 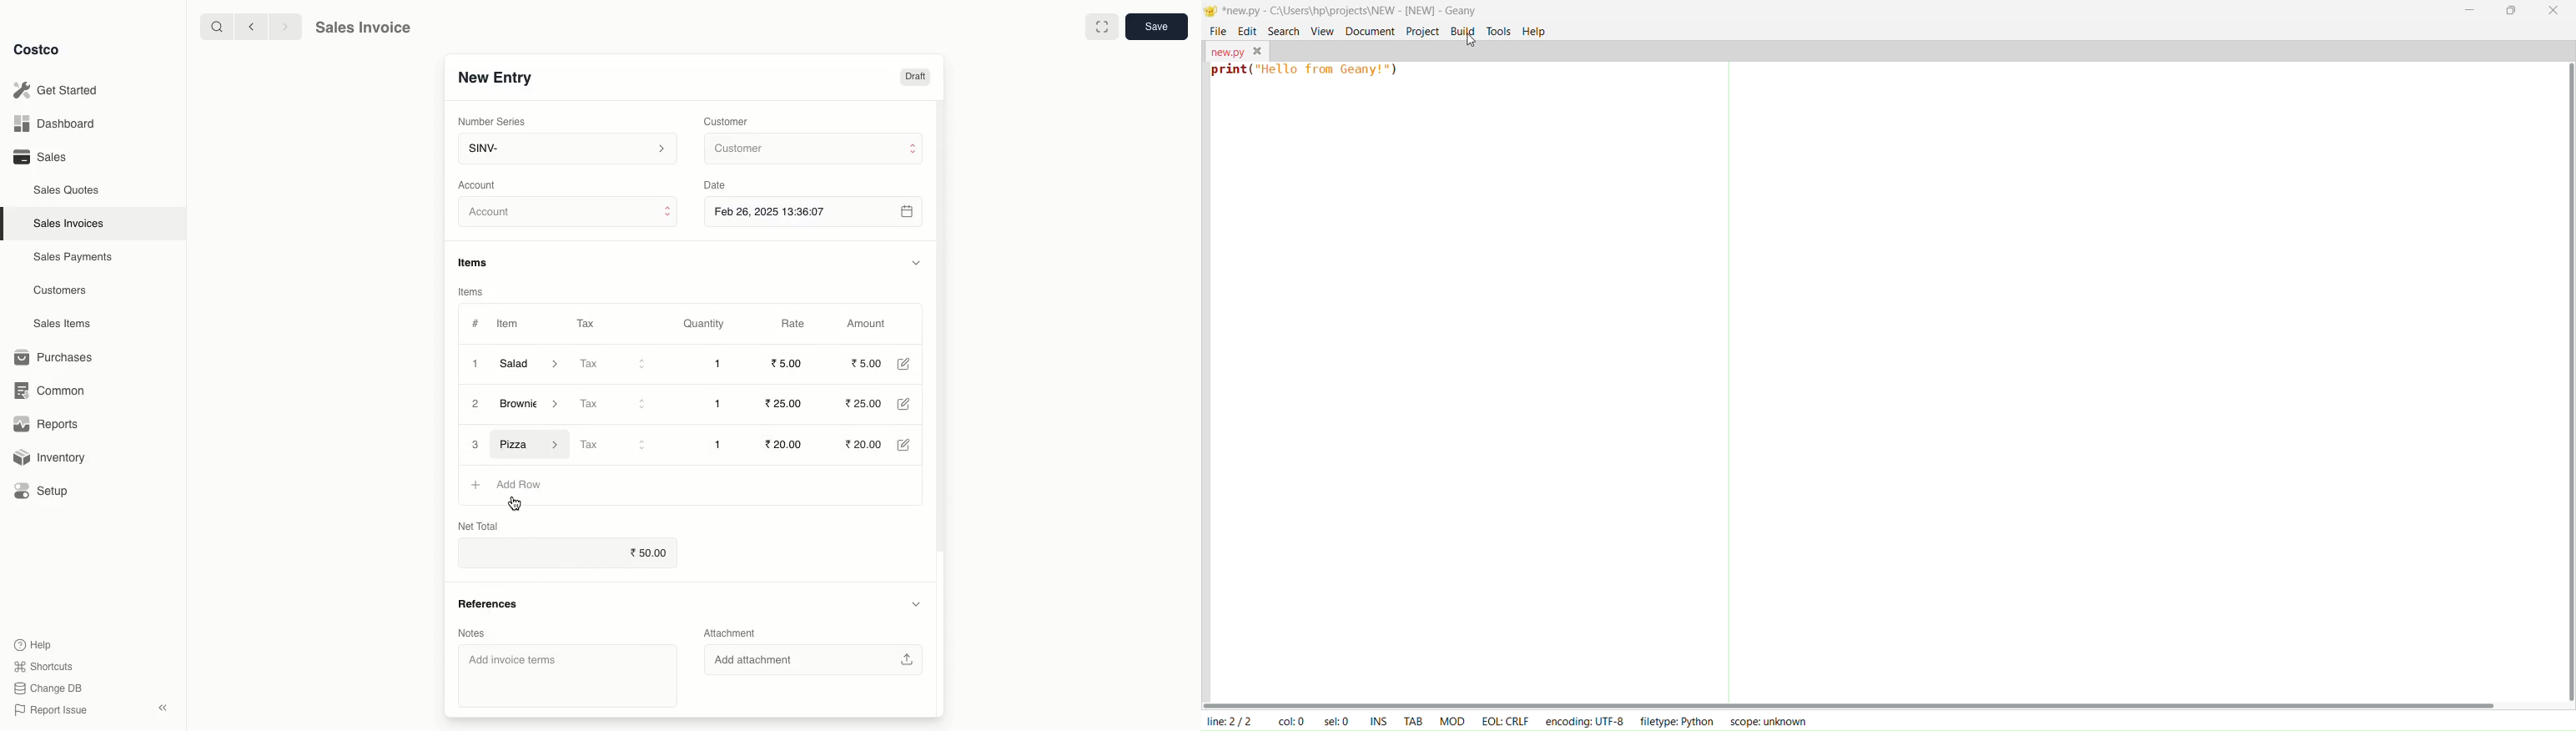 What do you see at coordinates (524, 484) in the screenshot?
I see `Add Row` at bounding box center [524, 484].